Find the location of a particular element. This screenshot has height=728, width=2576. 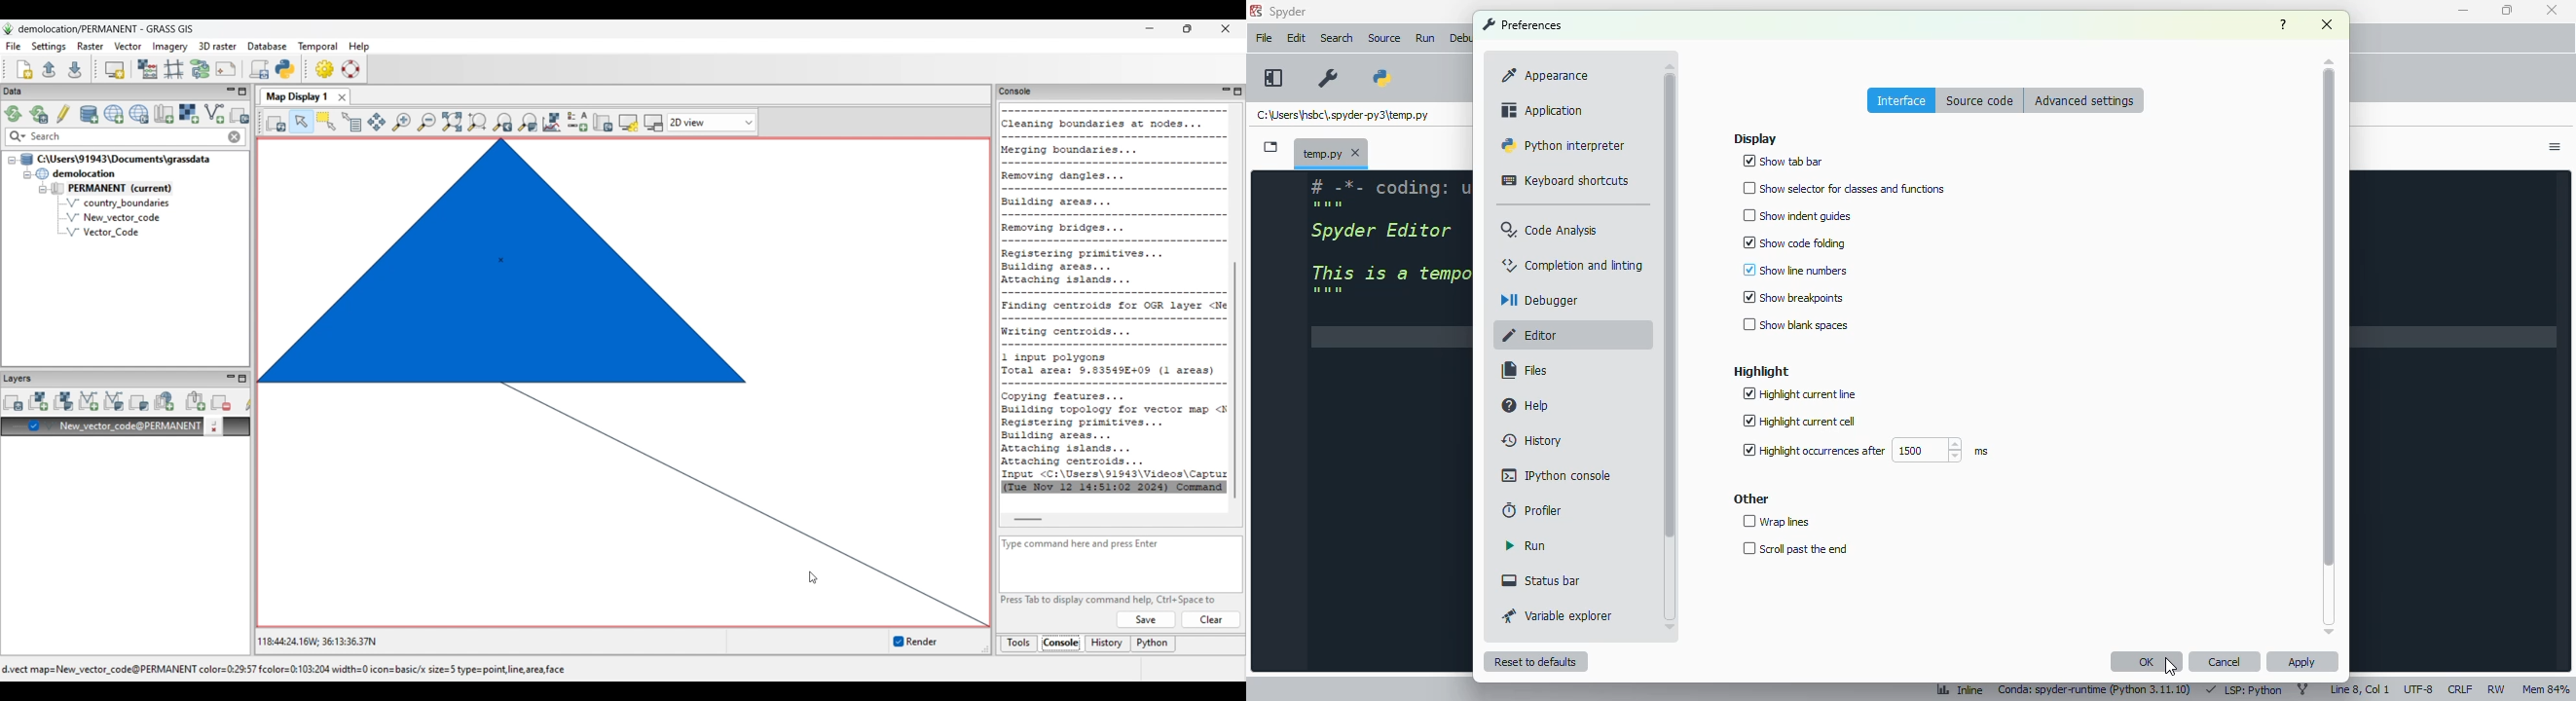

edit is located at coordinates (1296, 38).